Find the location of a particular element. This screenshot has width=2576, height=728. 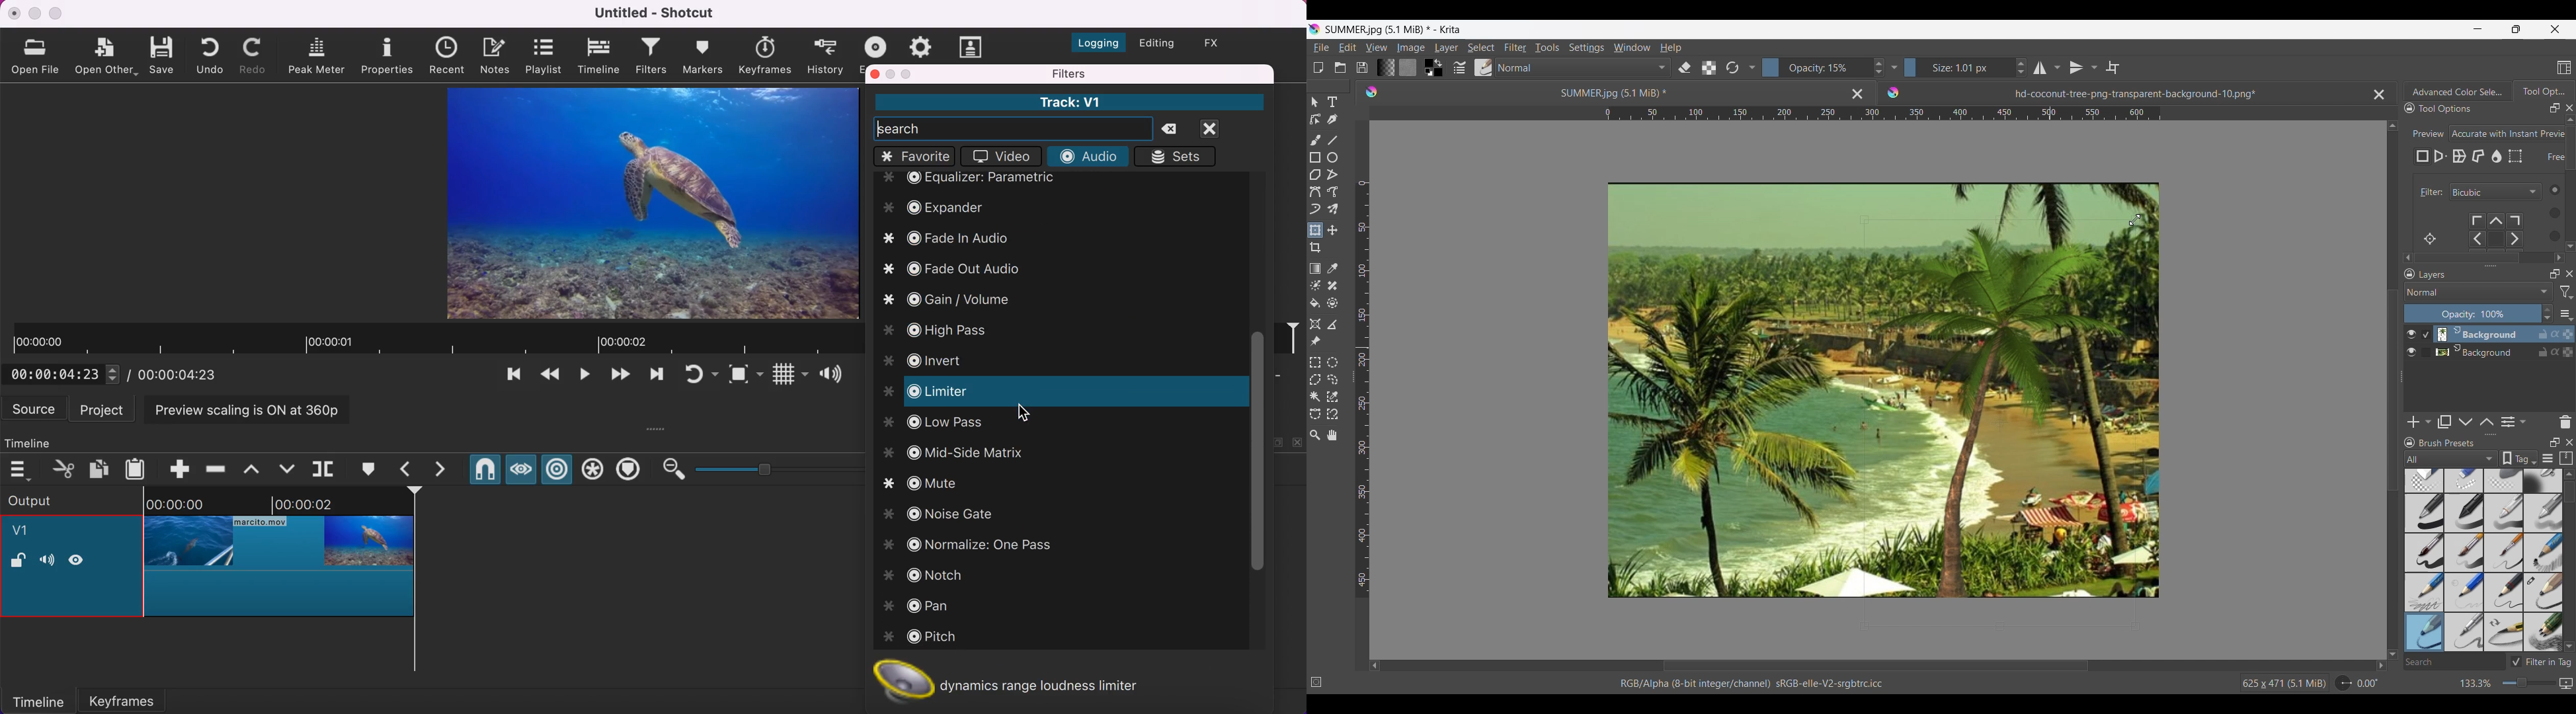

lock is located at coordinates (18, 562).